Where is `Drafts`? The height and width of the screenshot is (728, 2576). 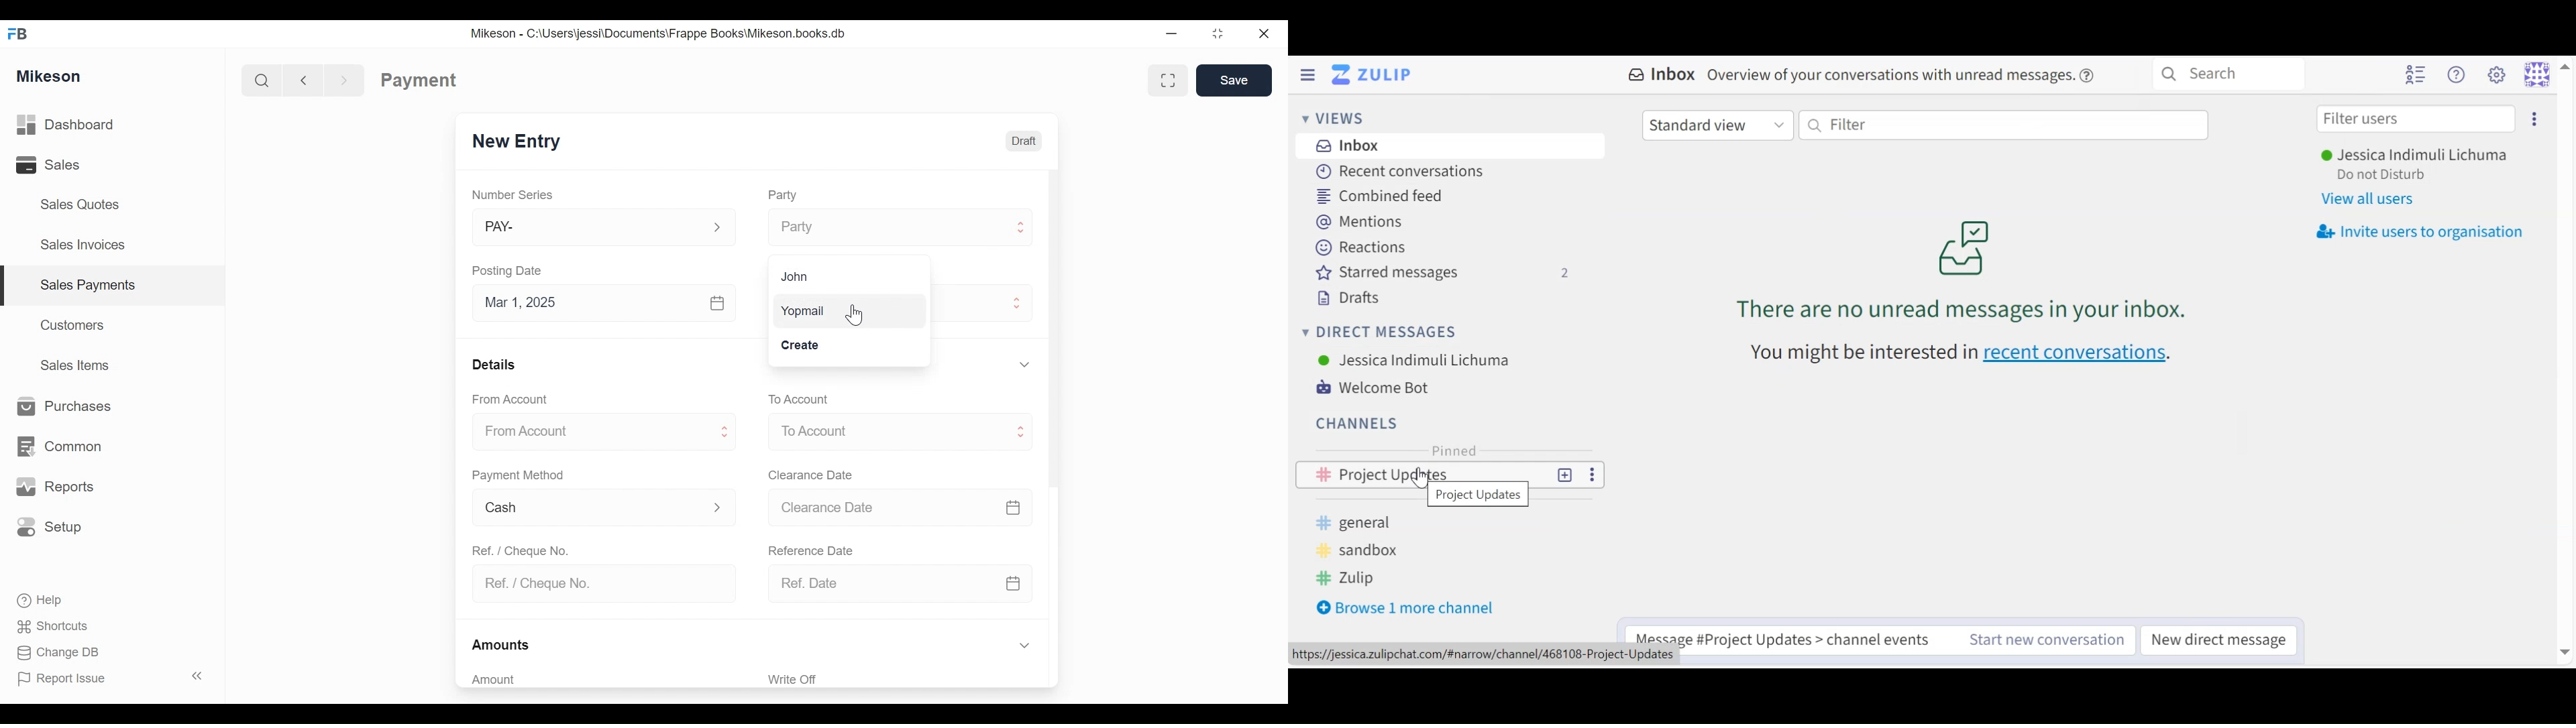
Drafts is located at coordinates (1350, 298).